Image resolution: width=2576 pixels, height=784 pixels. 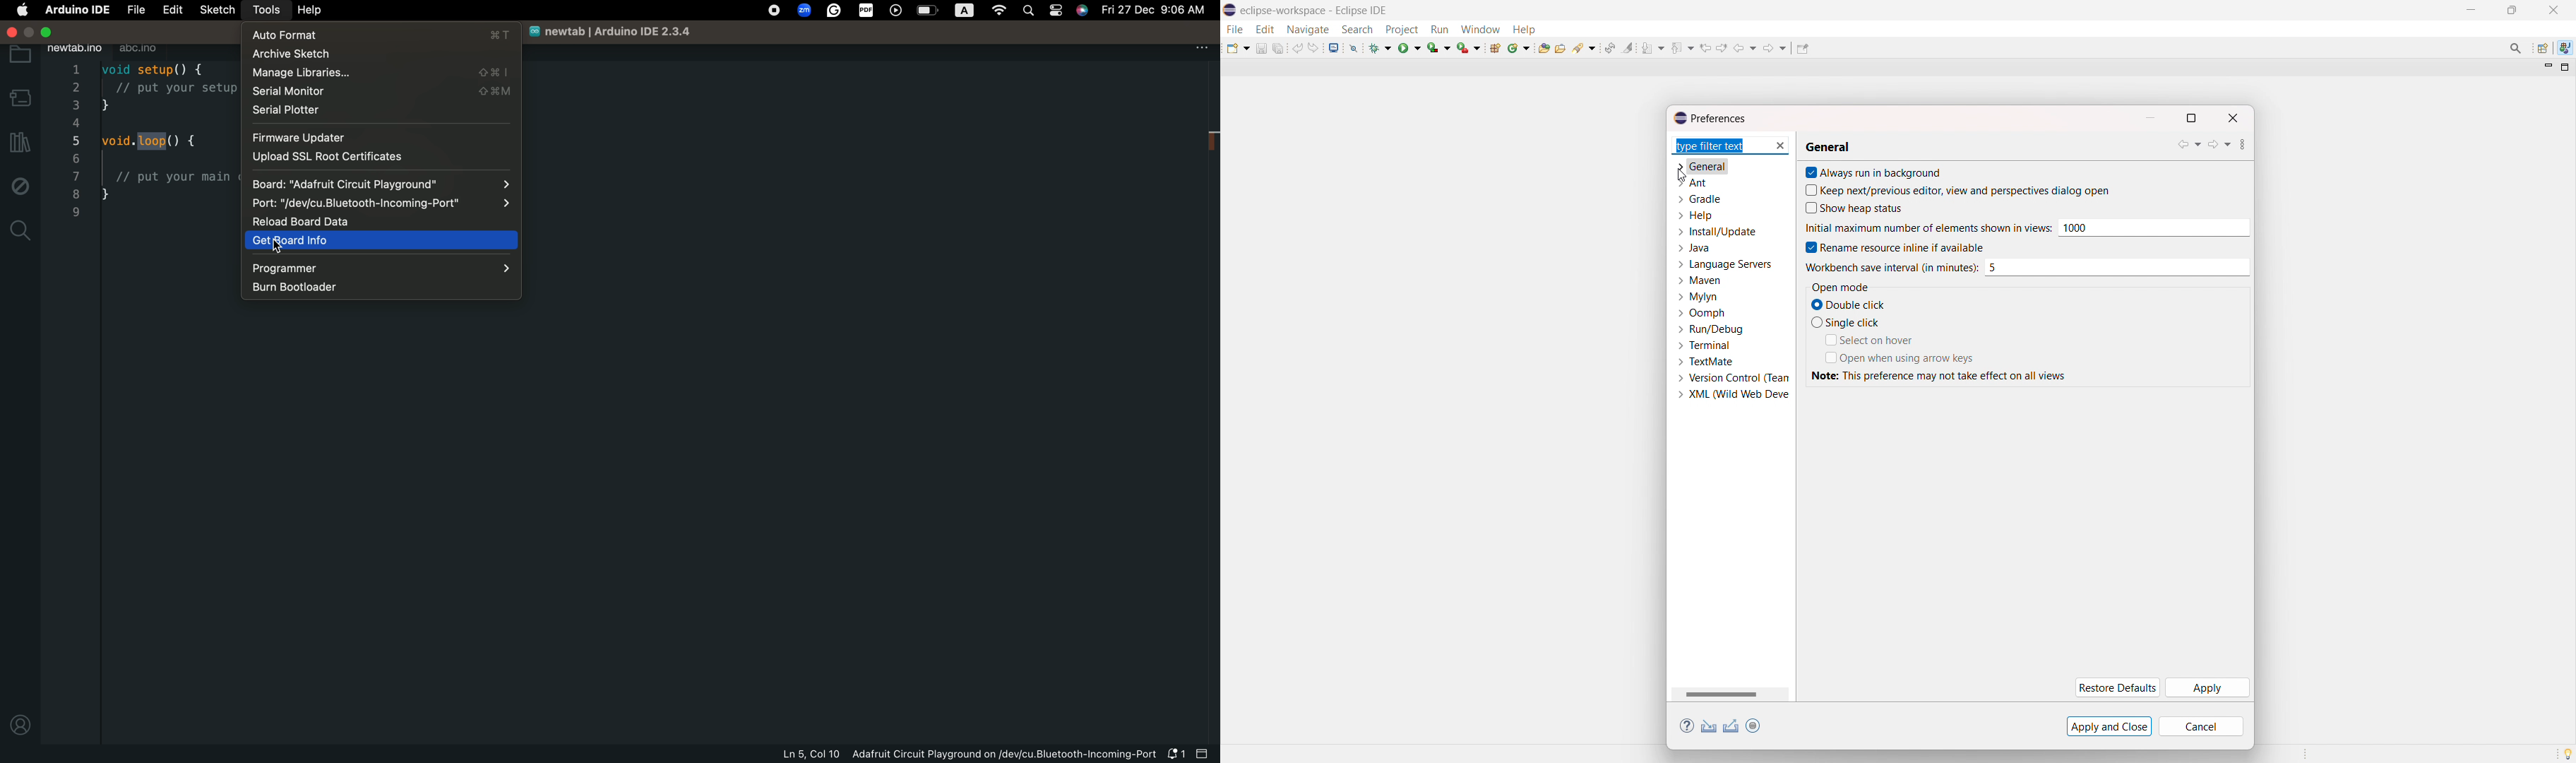 What do you see at coordinates (930, 11) in the screenshot?
I see `Battery` at bounding box center [930, 11].